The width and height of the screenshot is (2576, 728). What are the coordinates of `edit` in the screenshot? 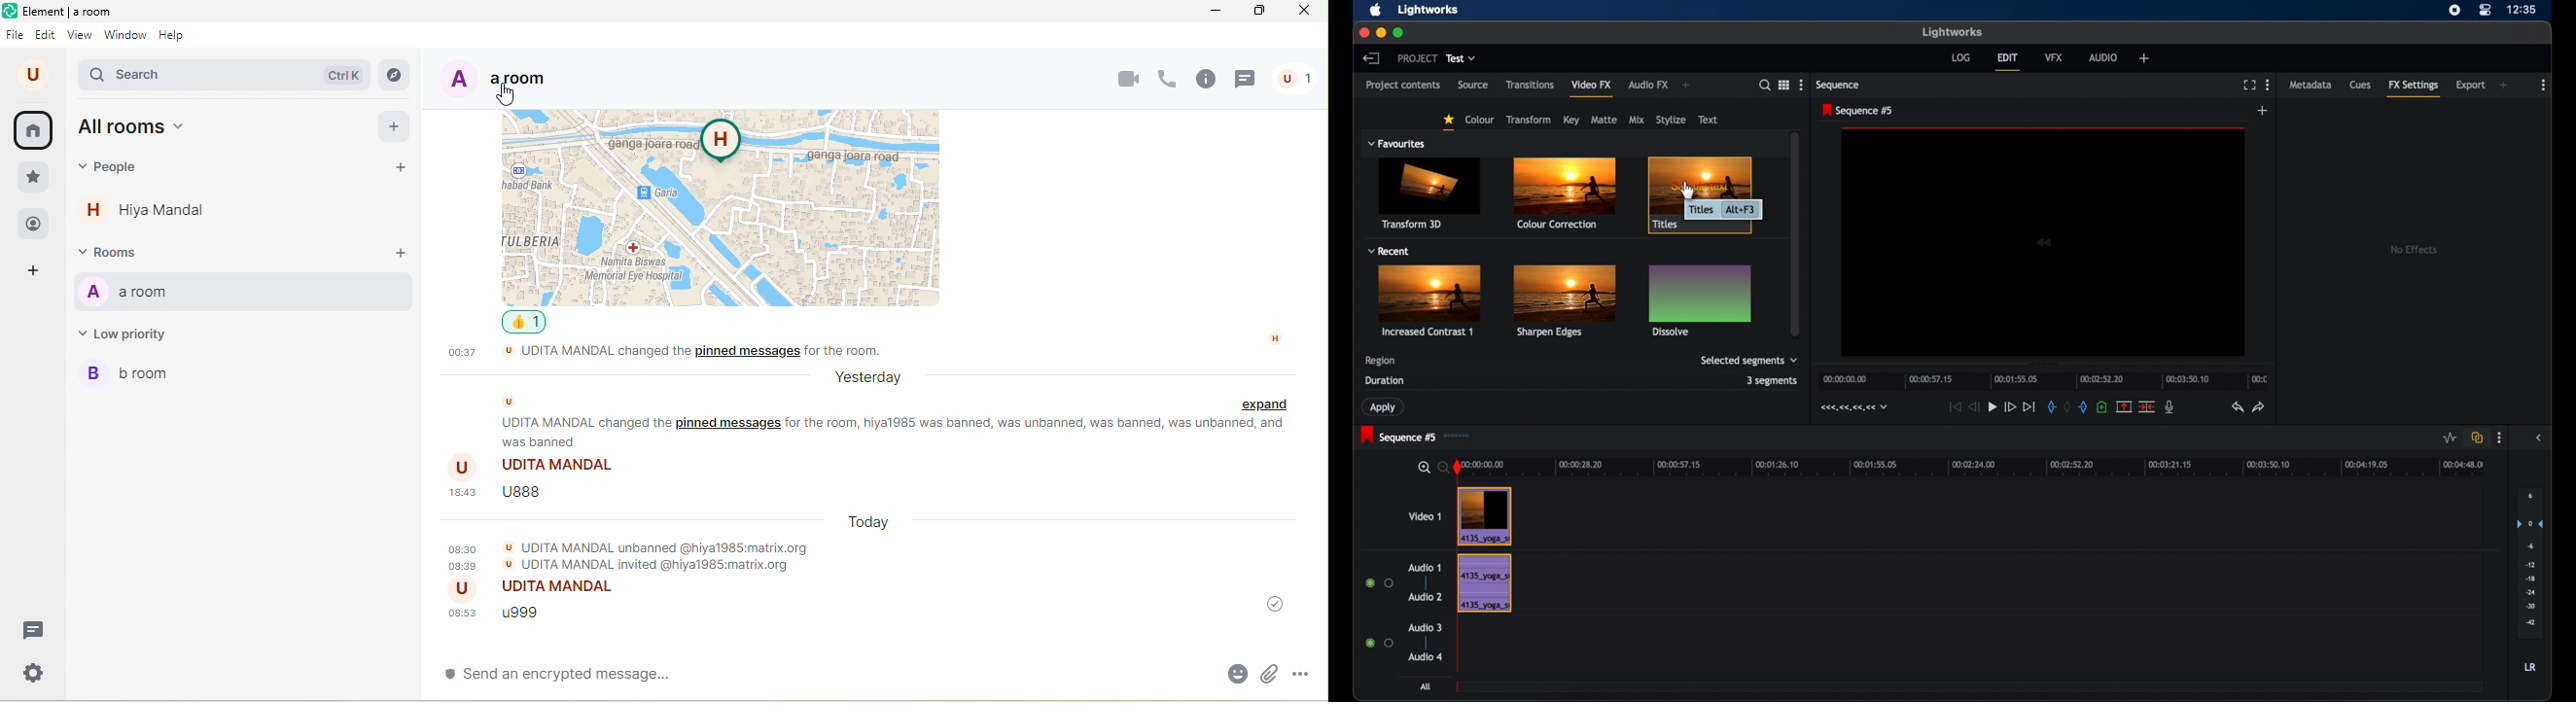 It's located at (2008, 62).